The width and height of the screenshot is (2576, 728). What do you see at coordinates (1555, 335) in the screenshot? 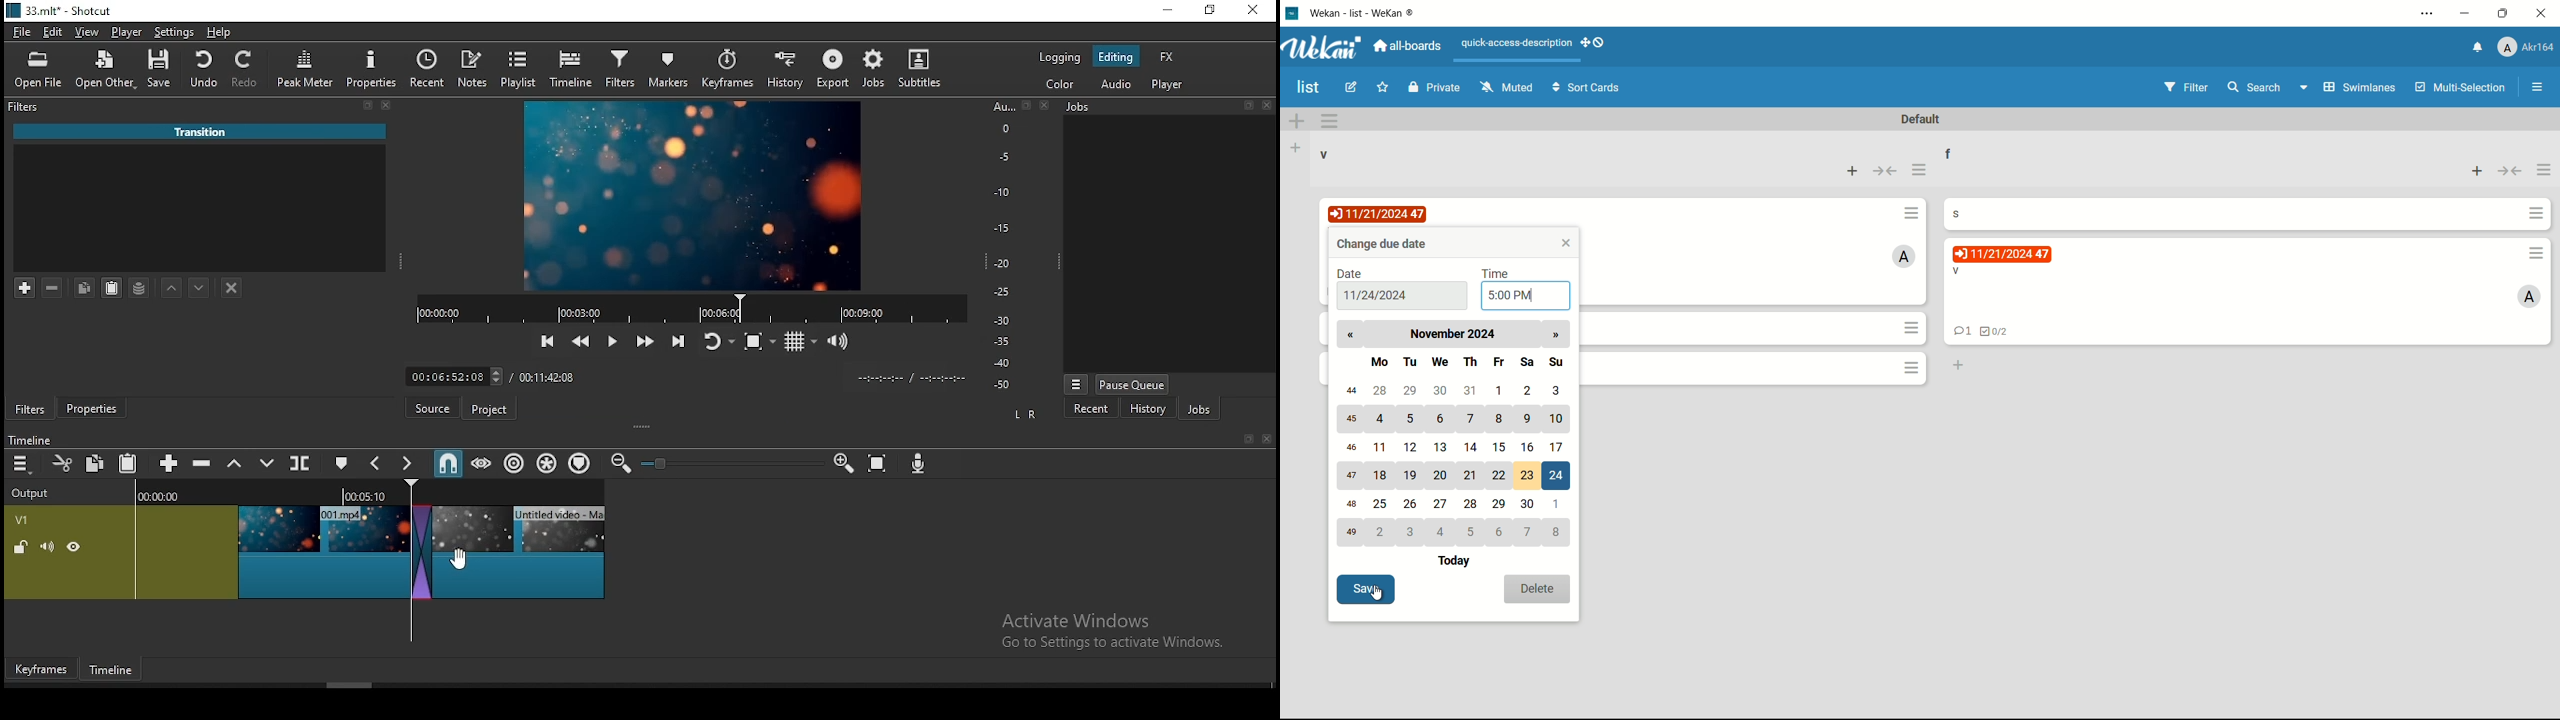
I see `next month` at bounding box center [1555, 335].